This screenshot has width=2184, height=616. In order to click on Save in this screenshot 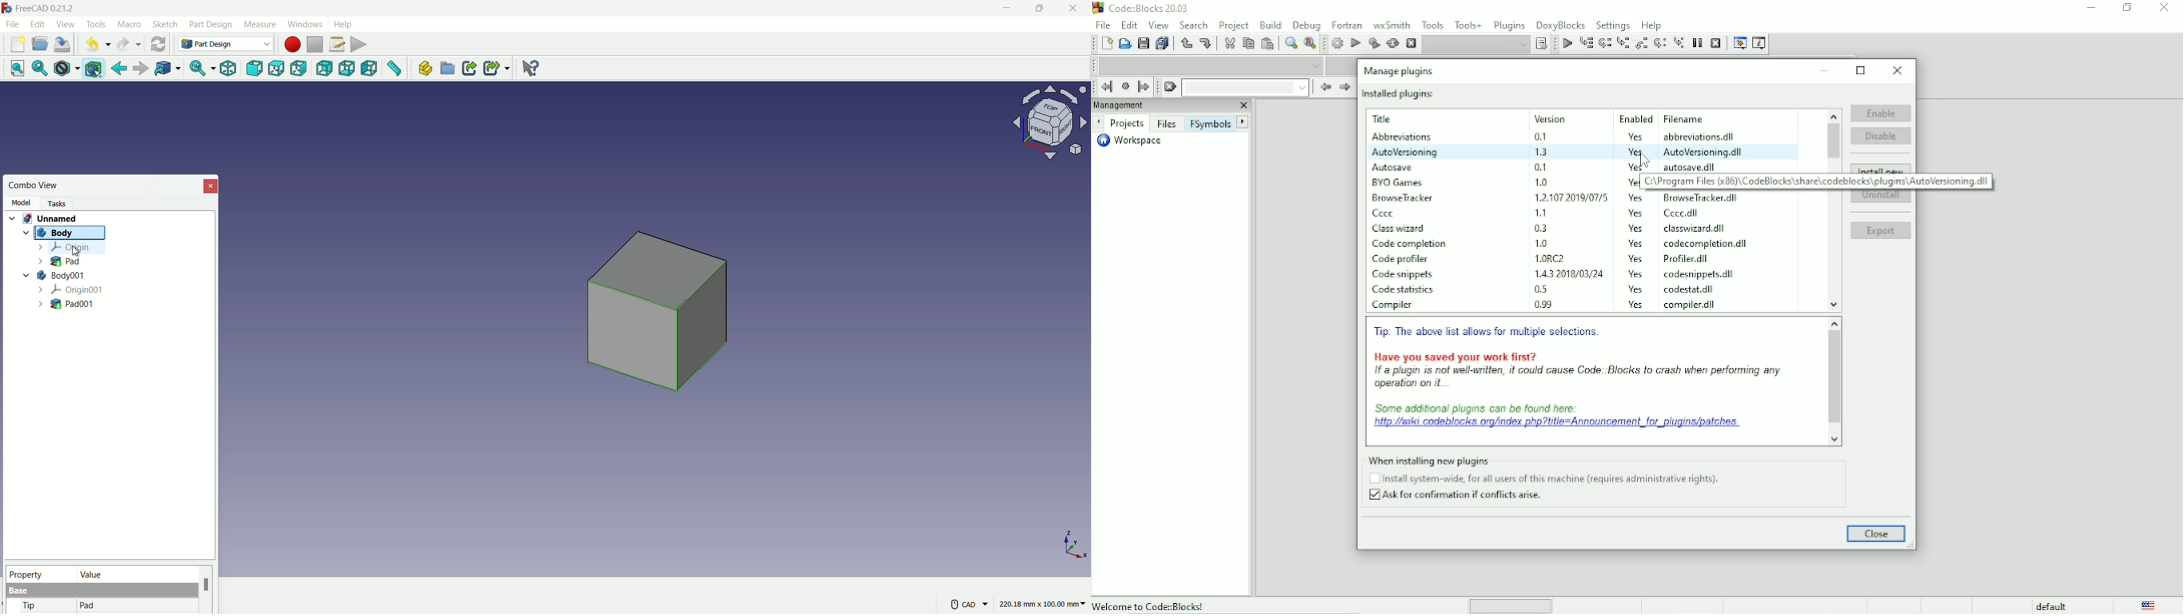, I will do `click(1142, 44)`.